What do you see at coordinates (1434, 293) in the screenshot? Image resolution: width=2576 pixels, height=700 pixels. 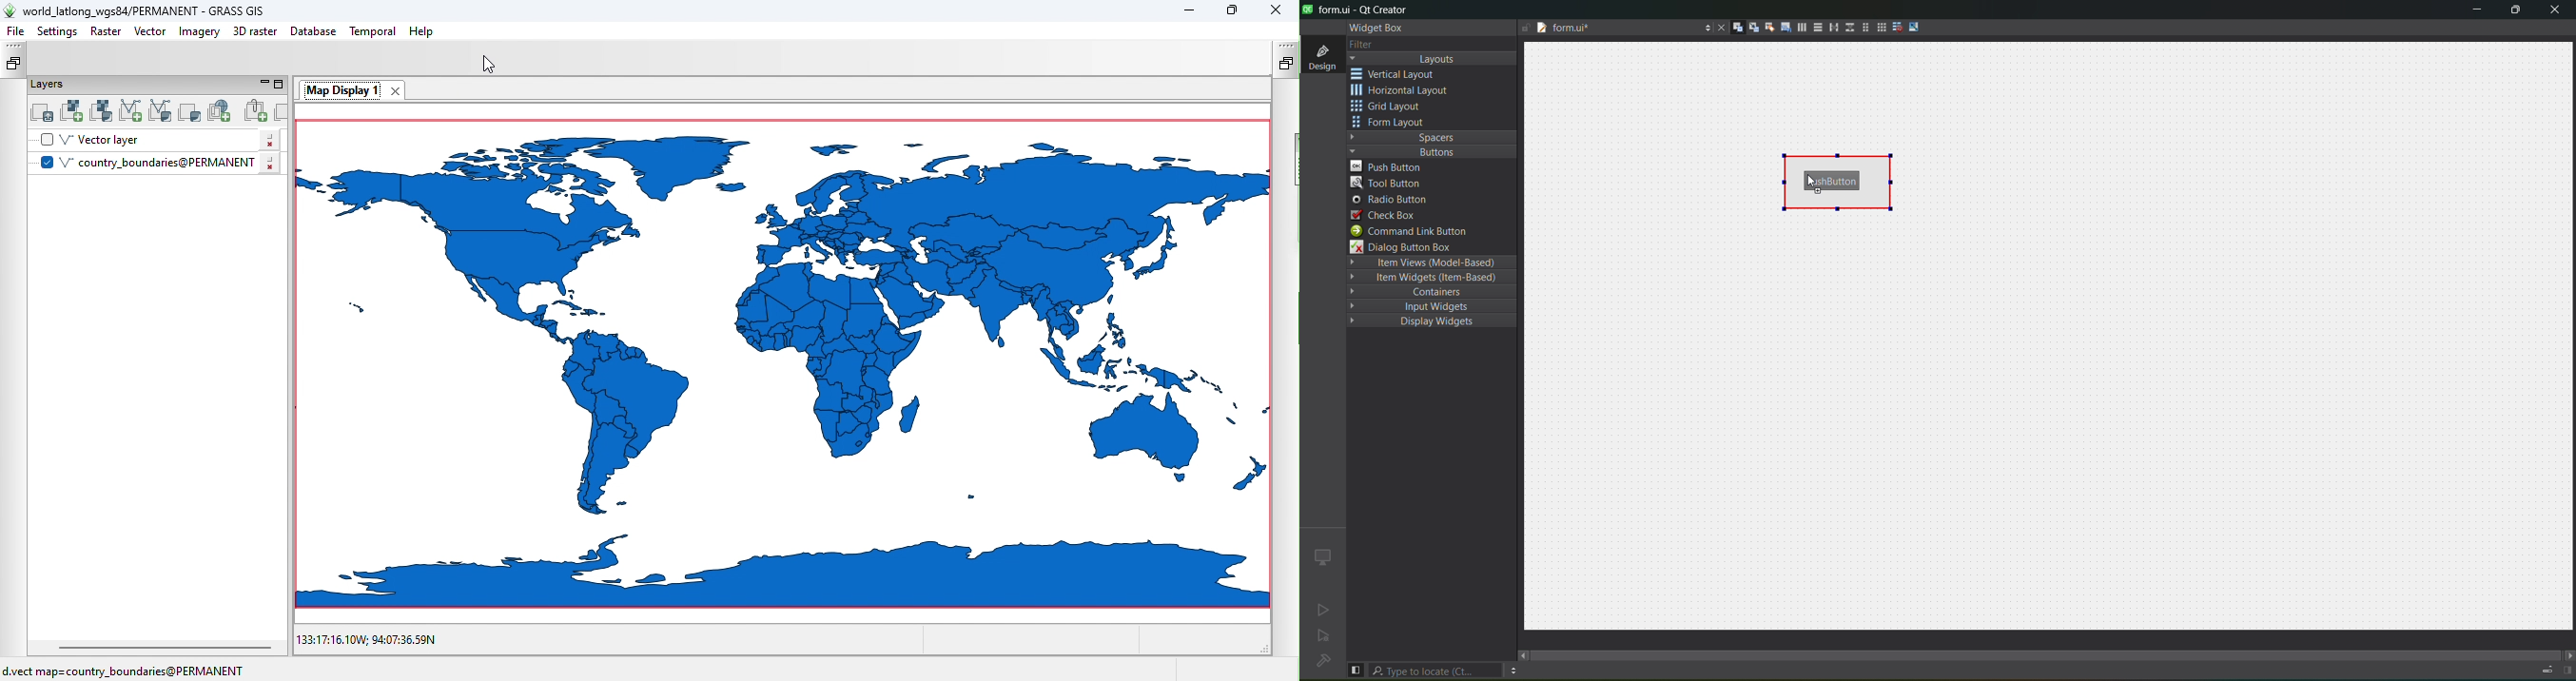 I see `containers` at bounding box center [1434, 293].